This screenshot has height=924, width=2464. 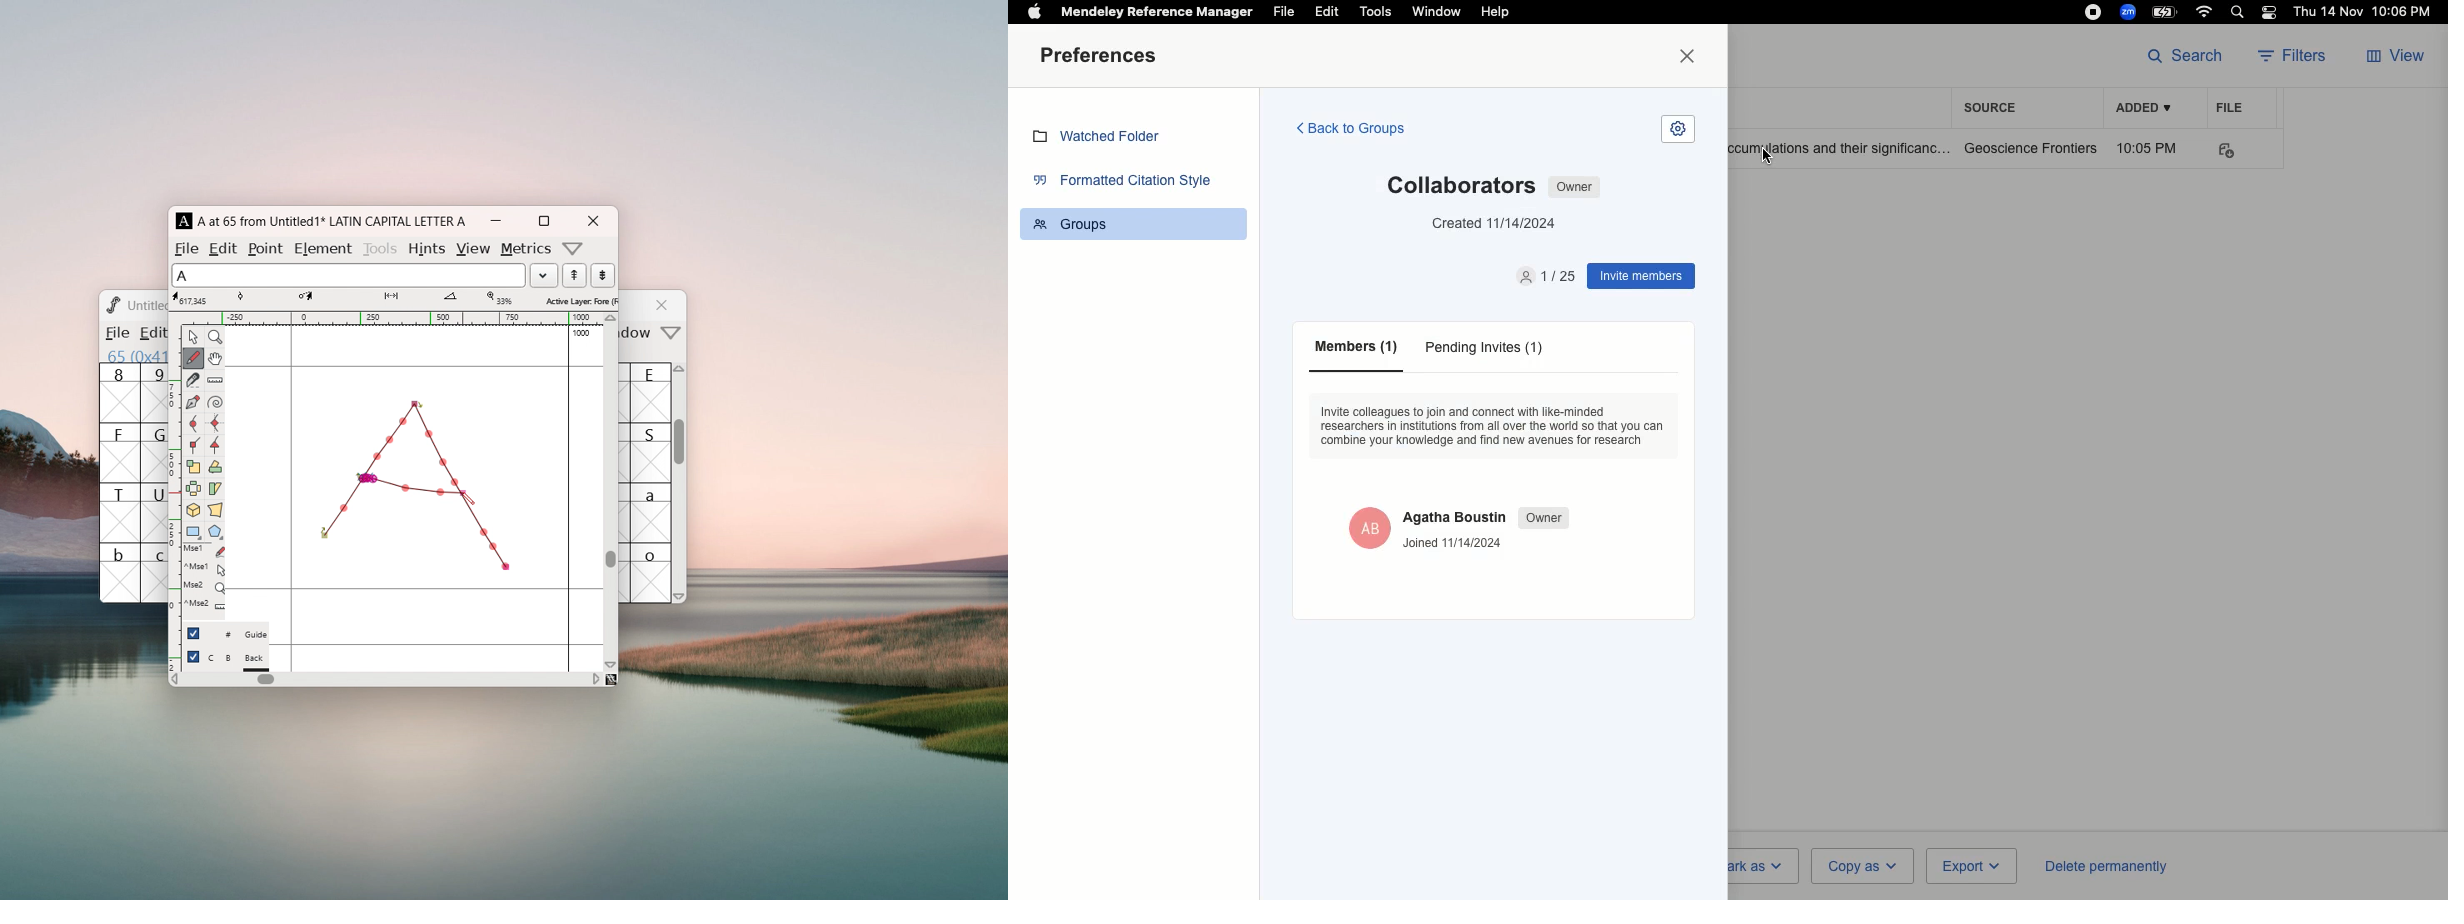 What do you see at coordinates (1679, 129) in the screenshot?
I see `settings` at bounding box center [1679, 129].